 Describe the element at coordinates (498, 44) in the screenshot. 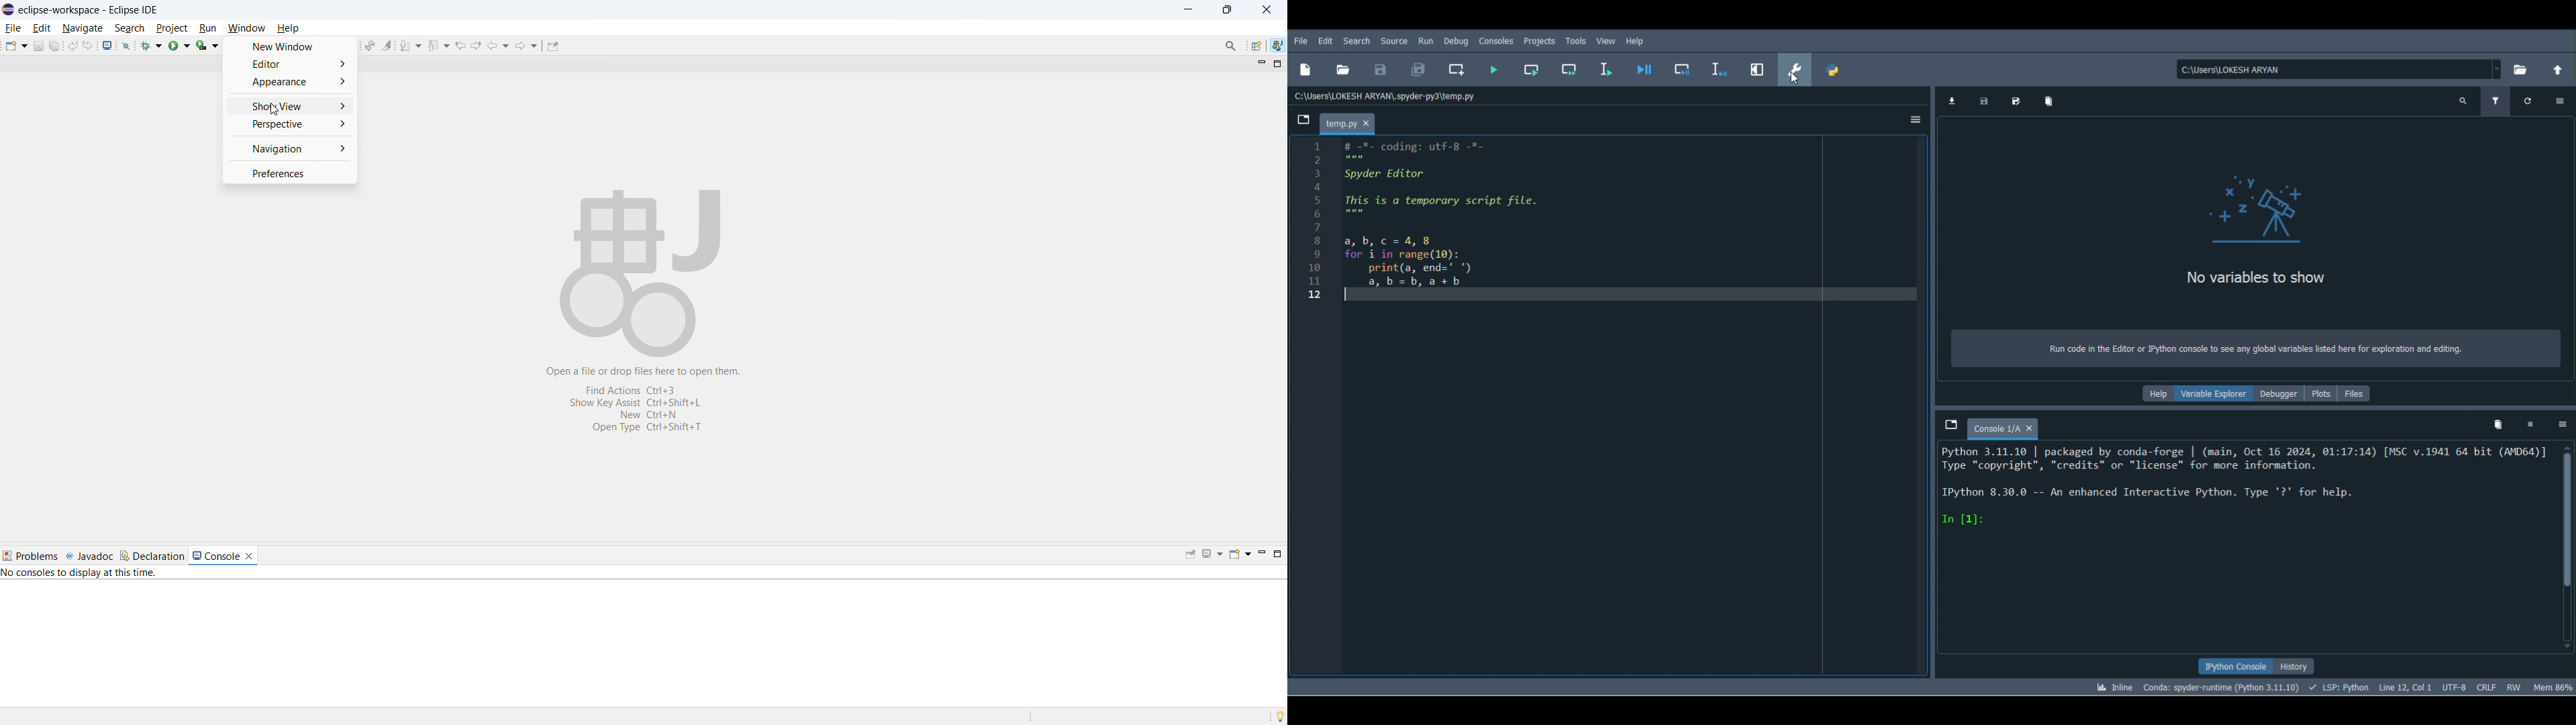

I see `back` at that location.